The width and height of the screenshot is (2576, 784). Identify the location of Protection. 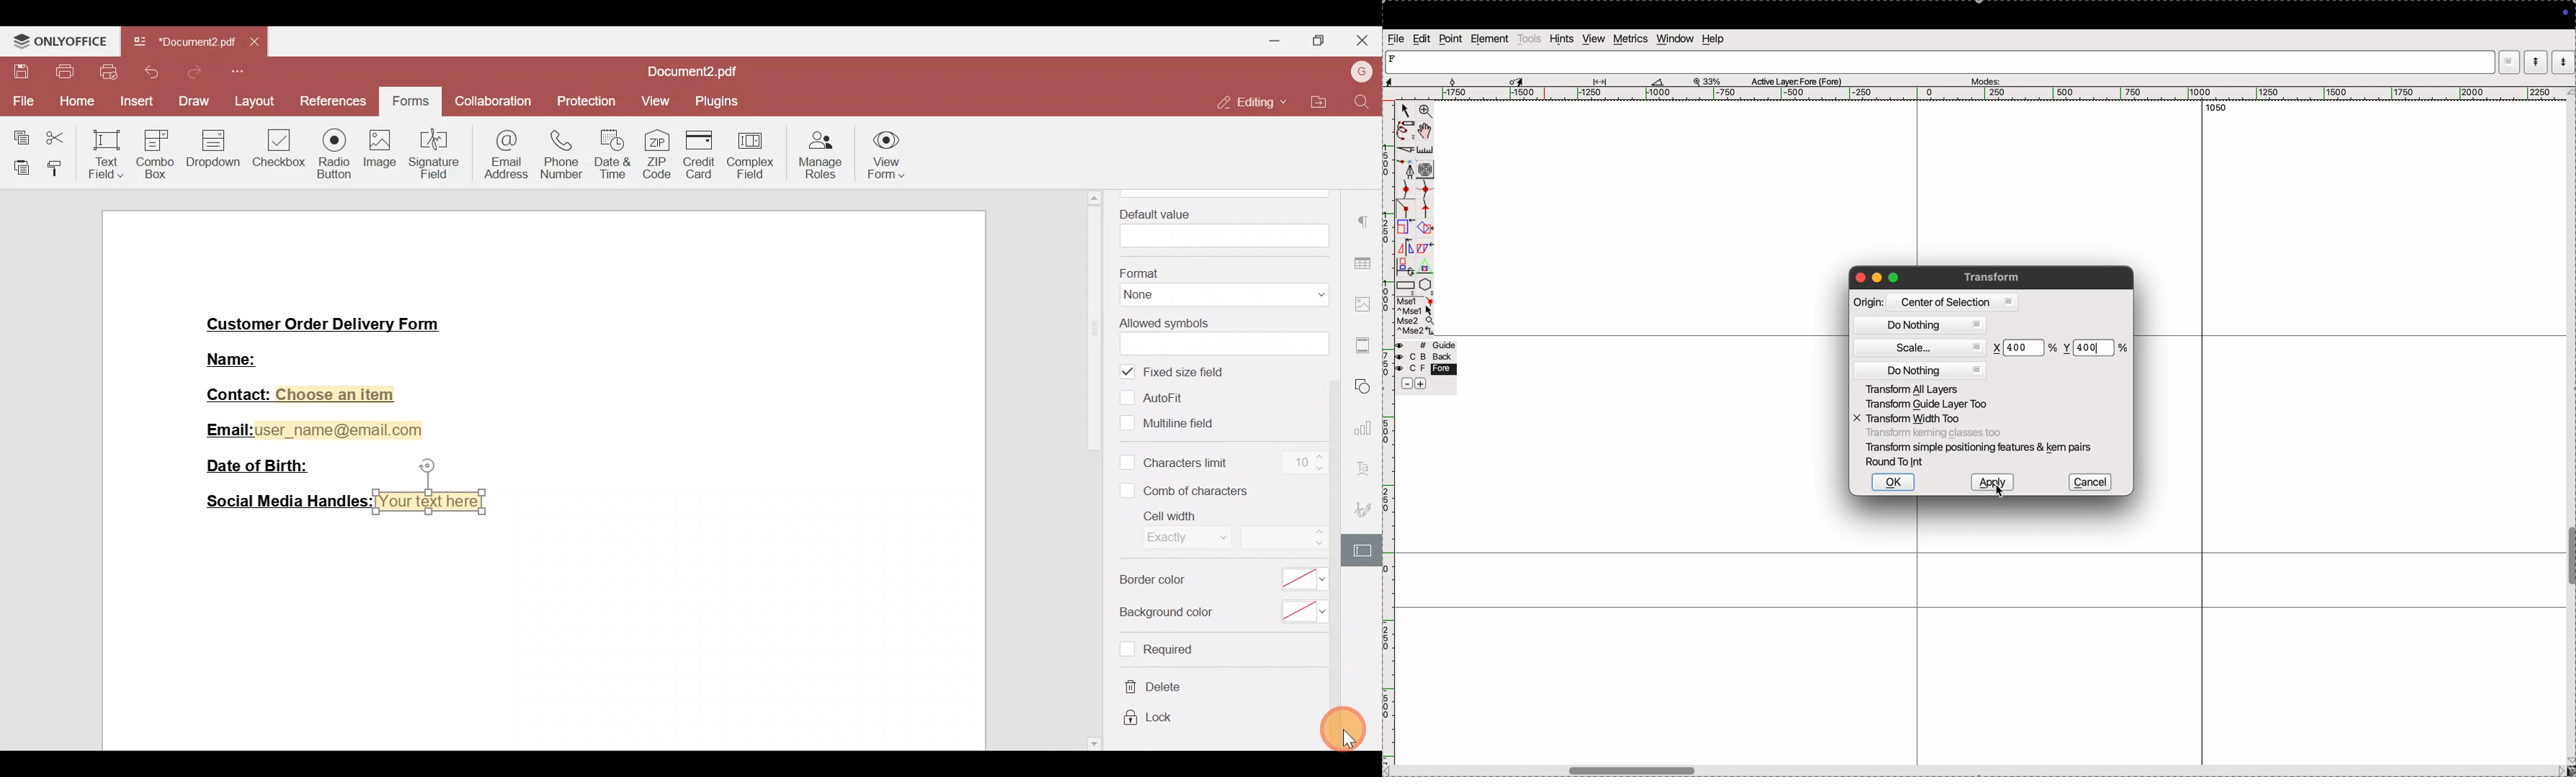
(583, 102).